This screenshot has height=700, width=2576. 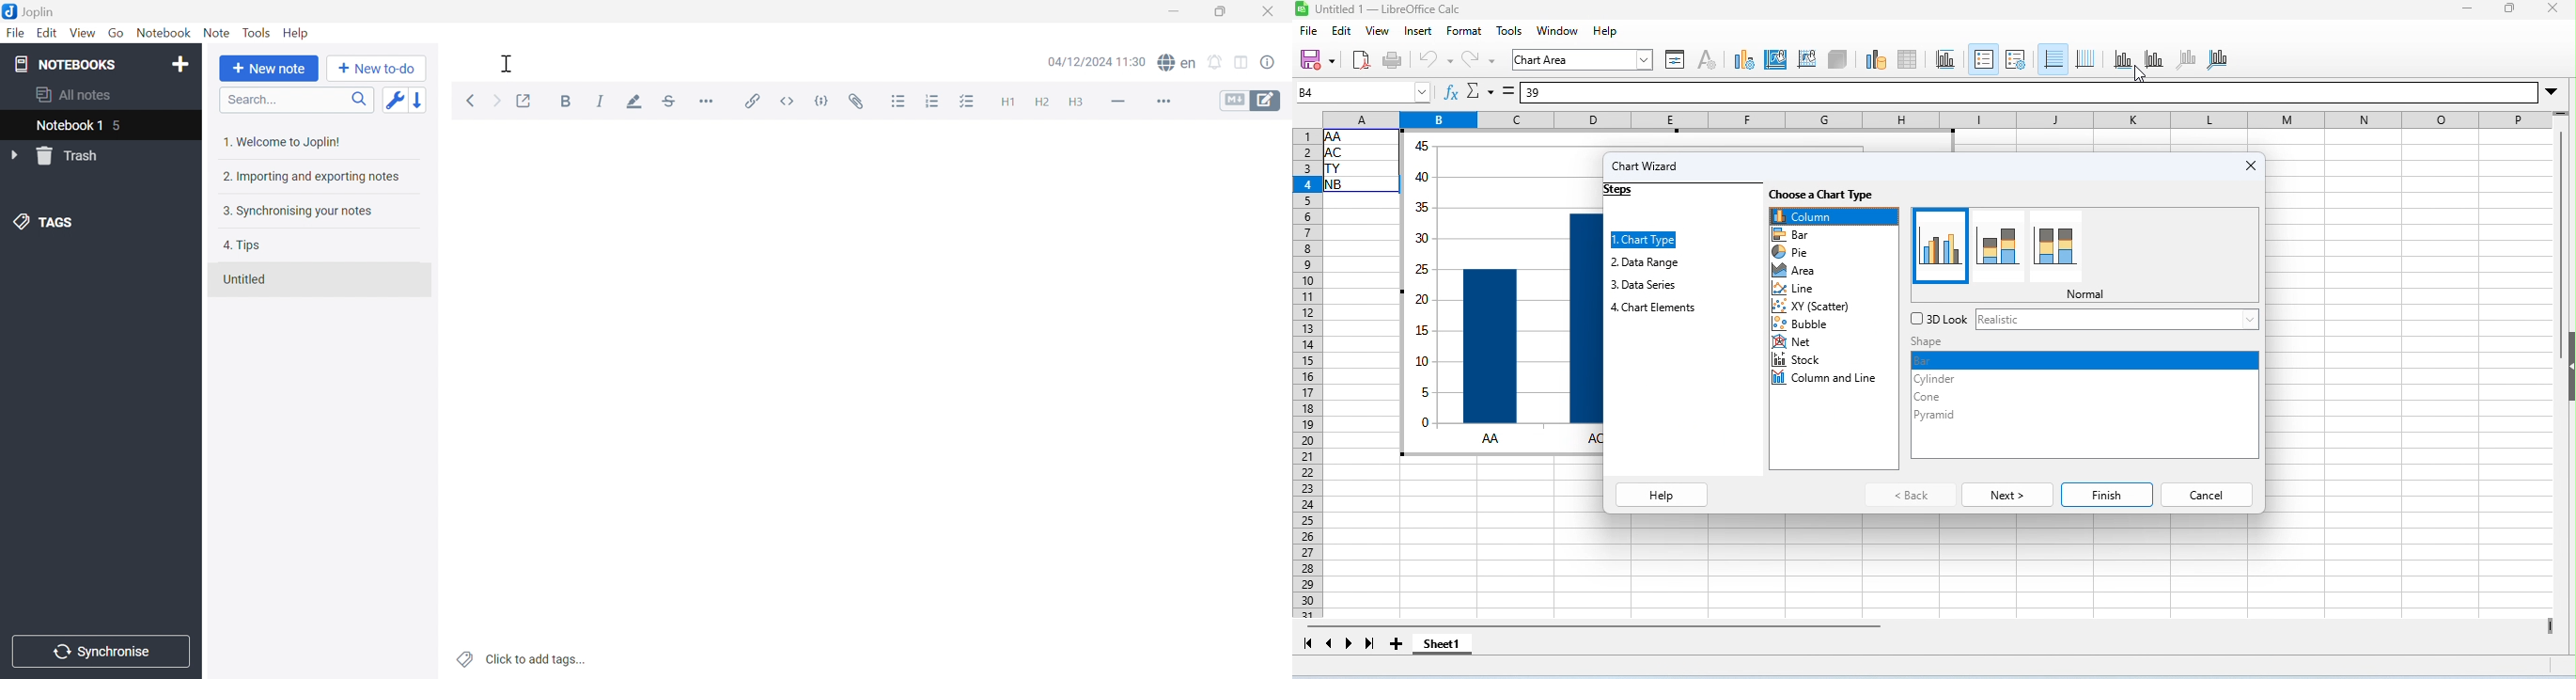 I want to click on Heading 1, so click(x=1009, y=102).